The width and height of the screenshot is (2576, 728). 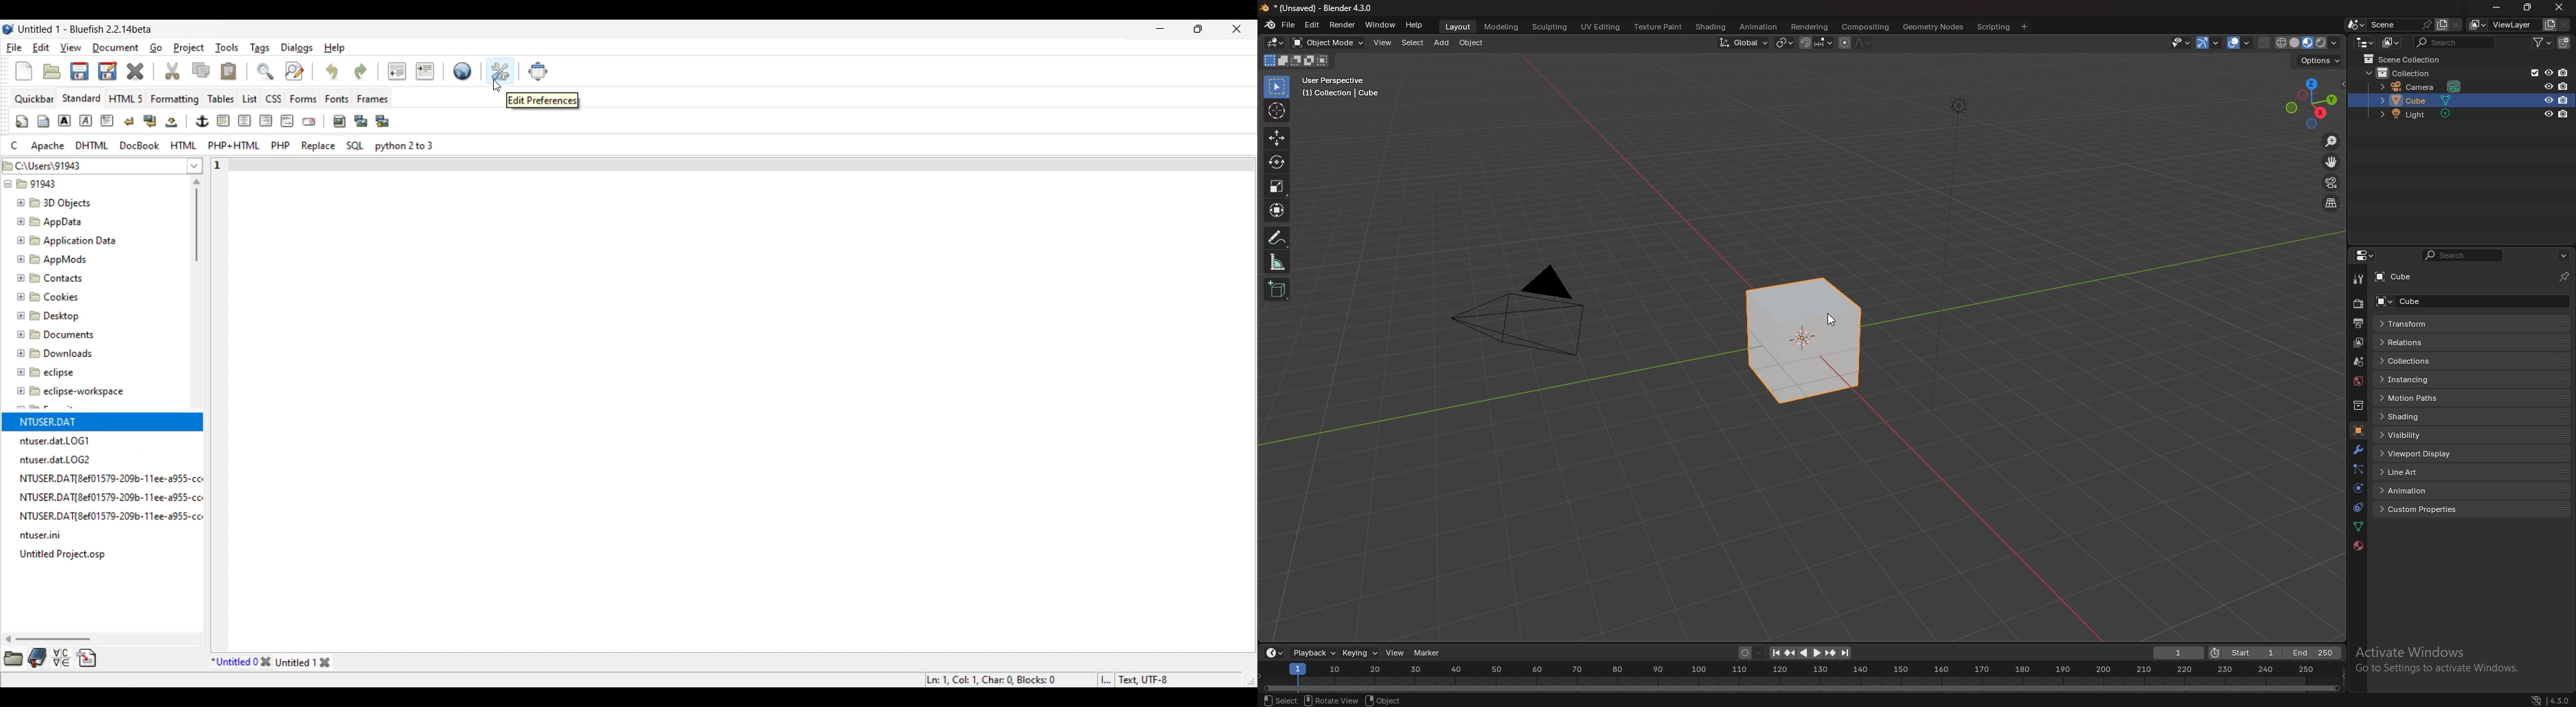 What do you see at coordinates (56, 314) in the screenshot?
I see `Desktop` at bounding box center [56, 314].